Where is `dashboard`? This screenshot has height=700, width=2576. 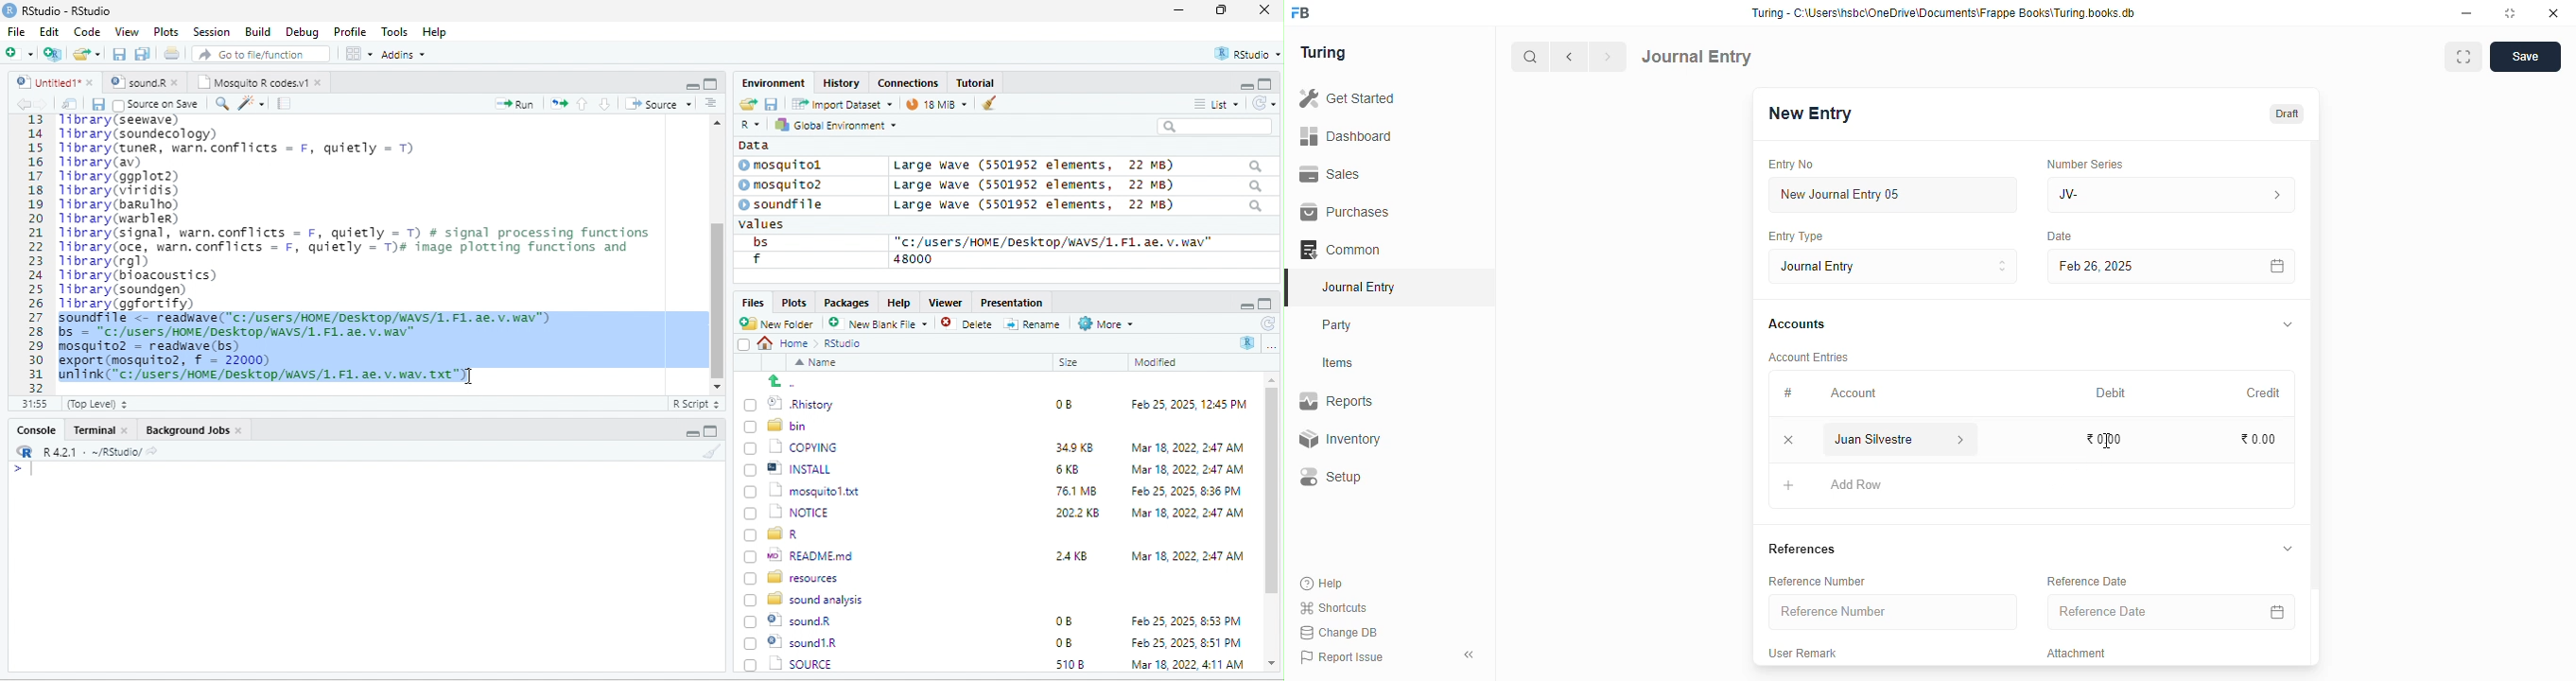 dashboard is located at coordinates (1347, 135).